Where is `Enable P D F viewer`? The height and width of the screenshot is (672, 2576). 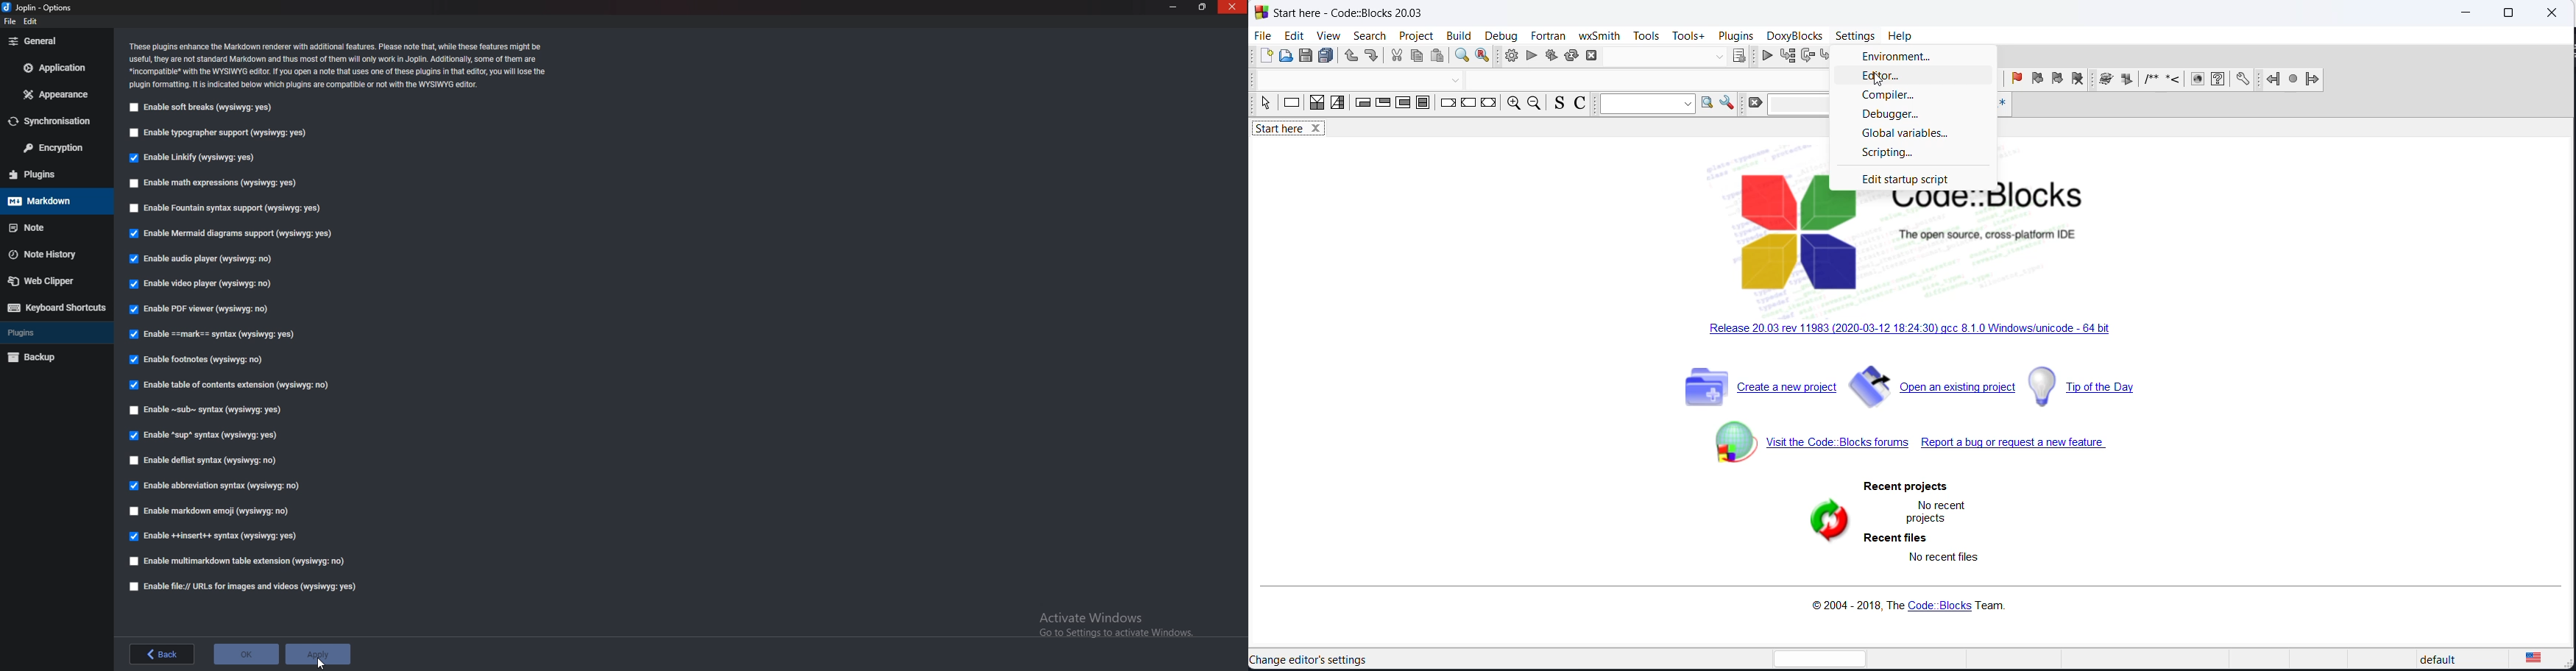
Enable P D F viewer is located at coordinates (198, 308).